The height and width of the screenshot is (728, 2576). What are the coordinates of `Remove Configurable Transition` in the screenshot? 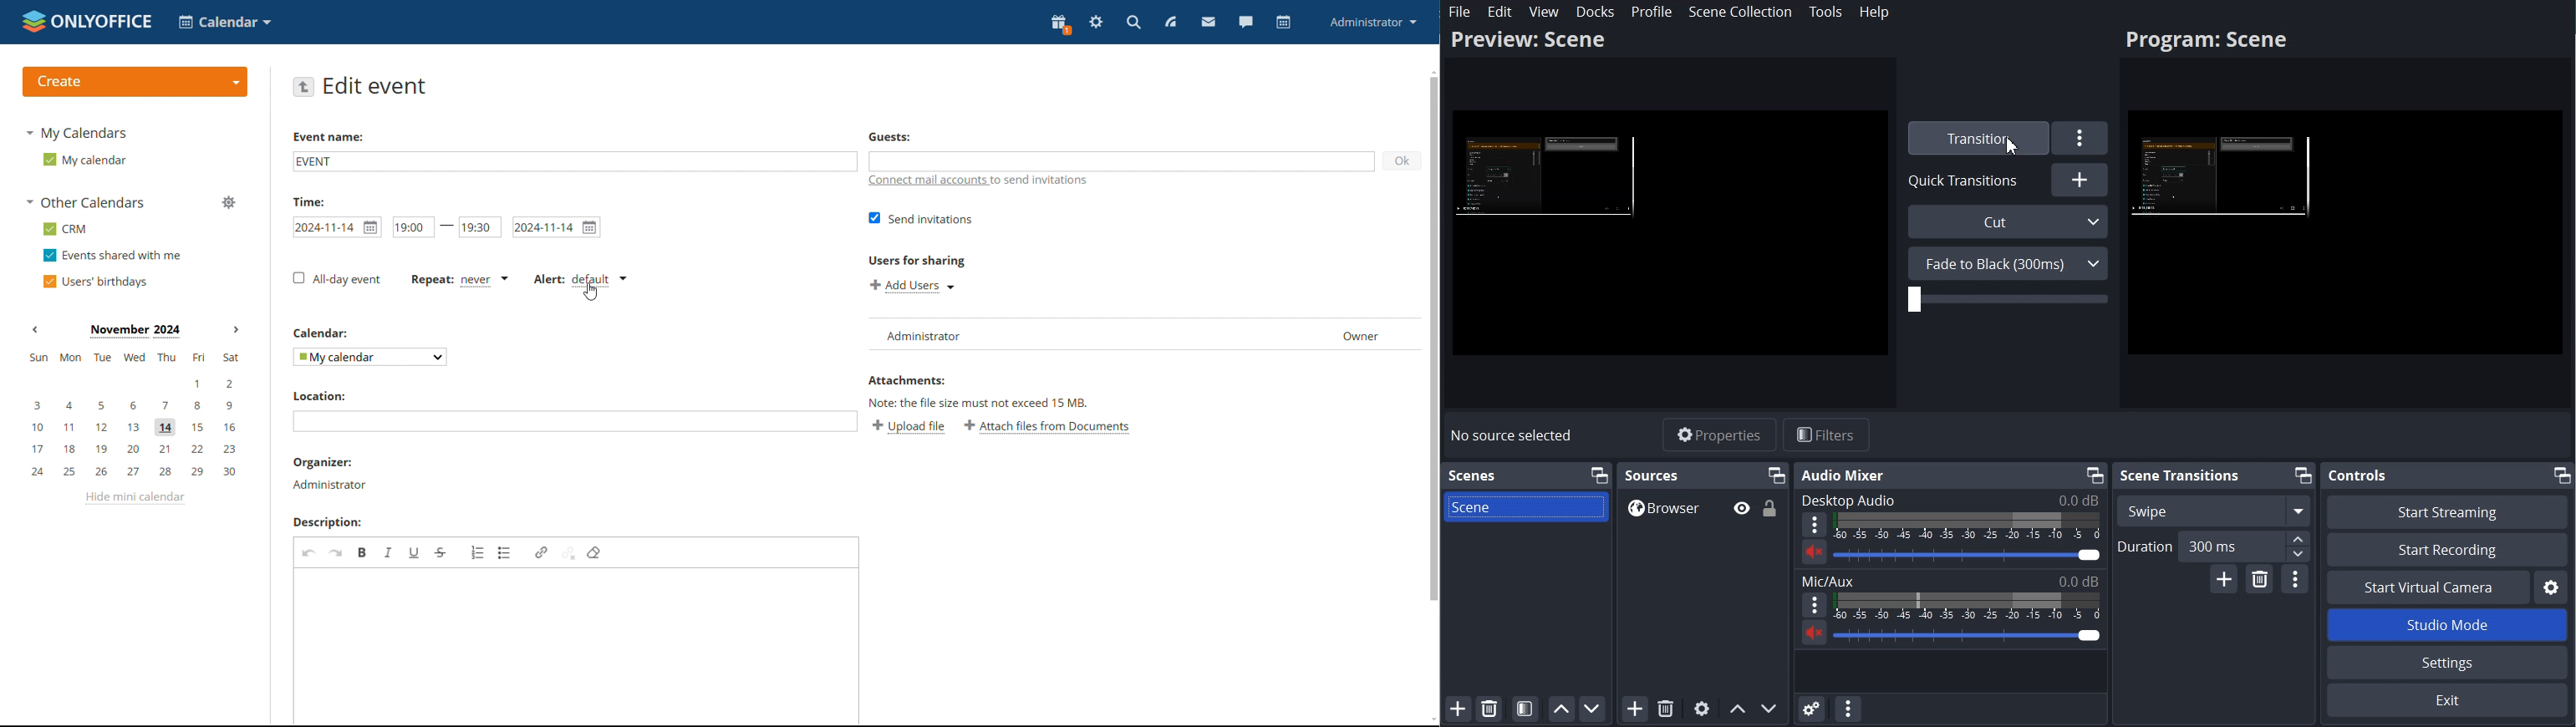 It's located at (2259, 579).